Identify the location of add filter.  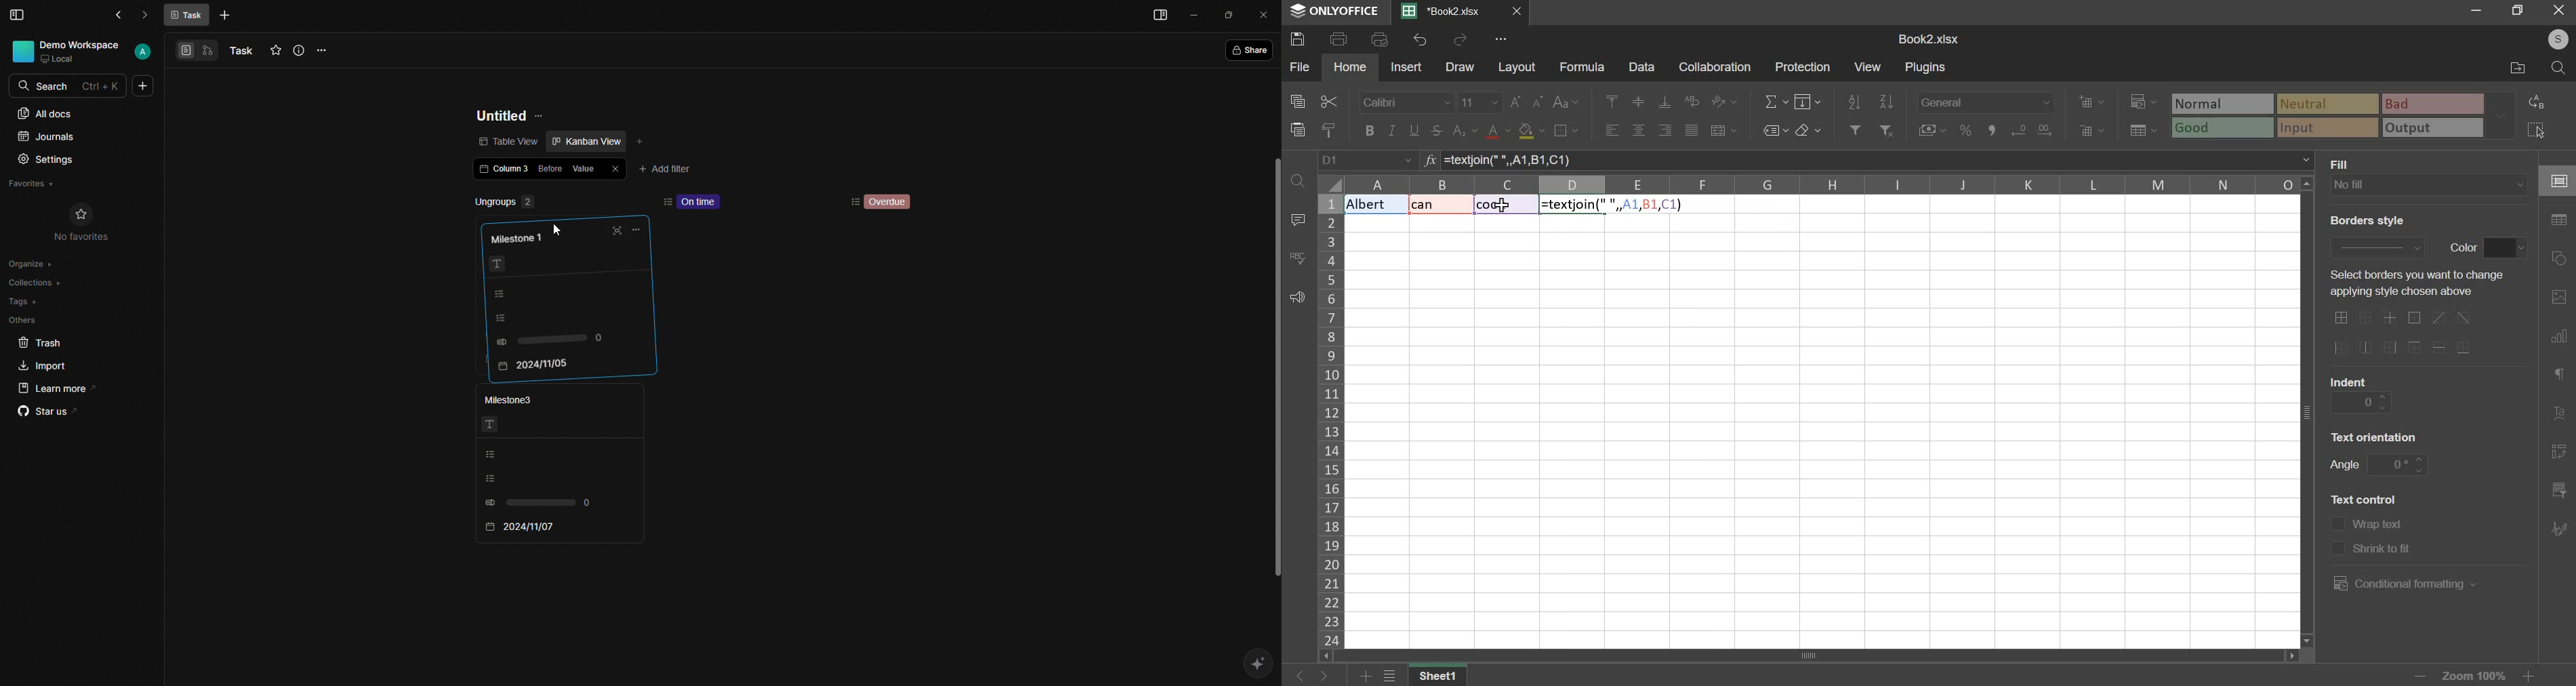
(1854, 129).